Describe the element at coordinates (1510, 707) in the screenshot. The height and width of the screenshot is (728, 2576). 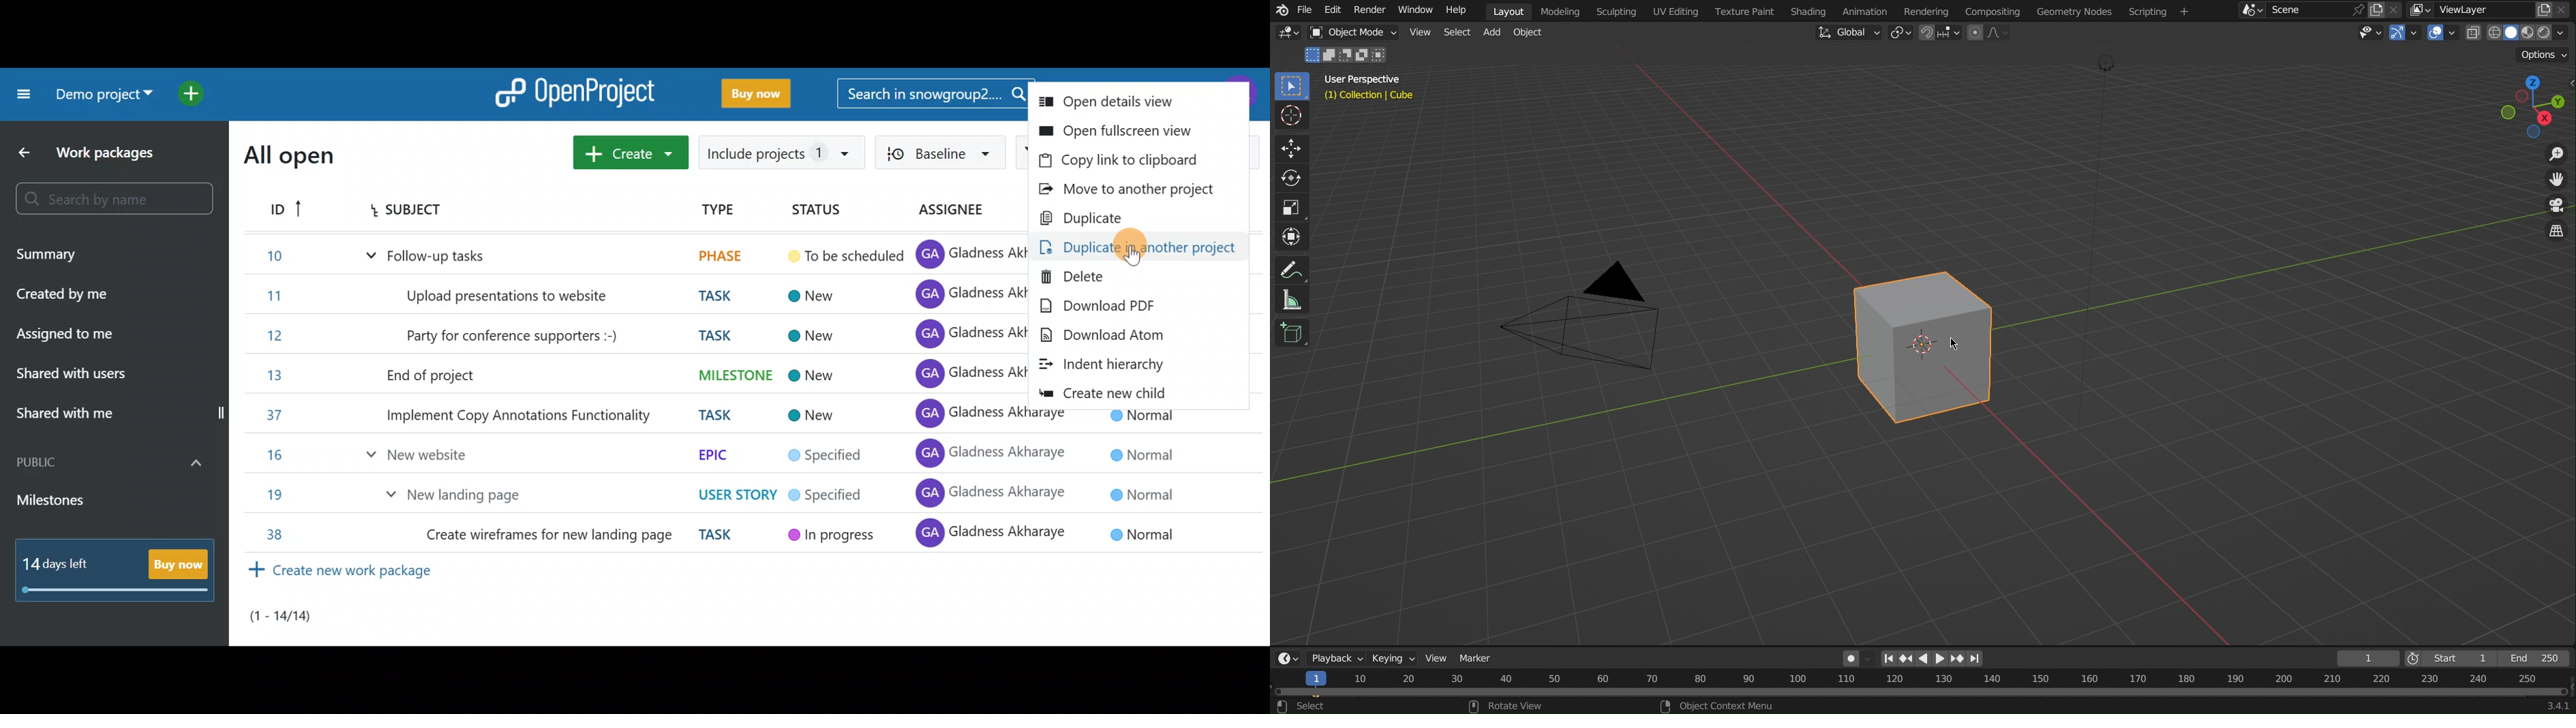
I see `rotate view` at that location.